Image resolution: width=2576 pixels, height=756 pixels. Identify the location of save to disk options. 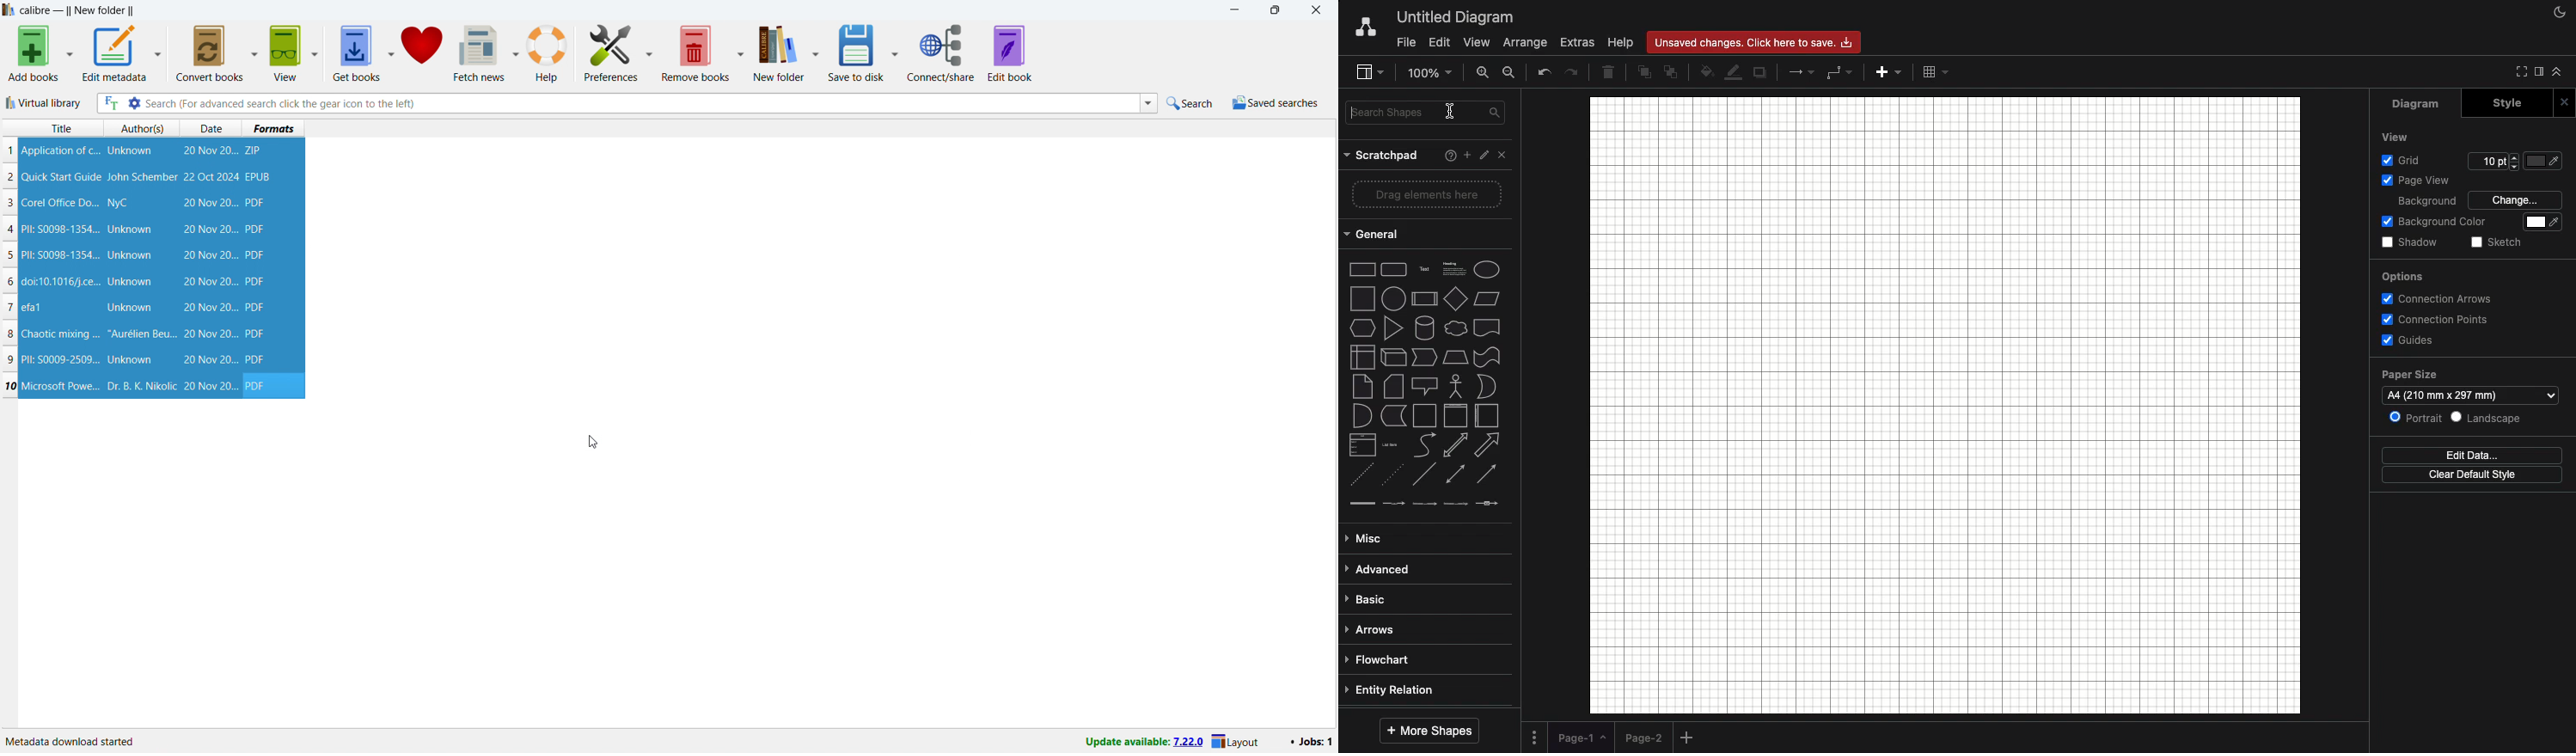
(897, 52).